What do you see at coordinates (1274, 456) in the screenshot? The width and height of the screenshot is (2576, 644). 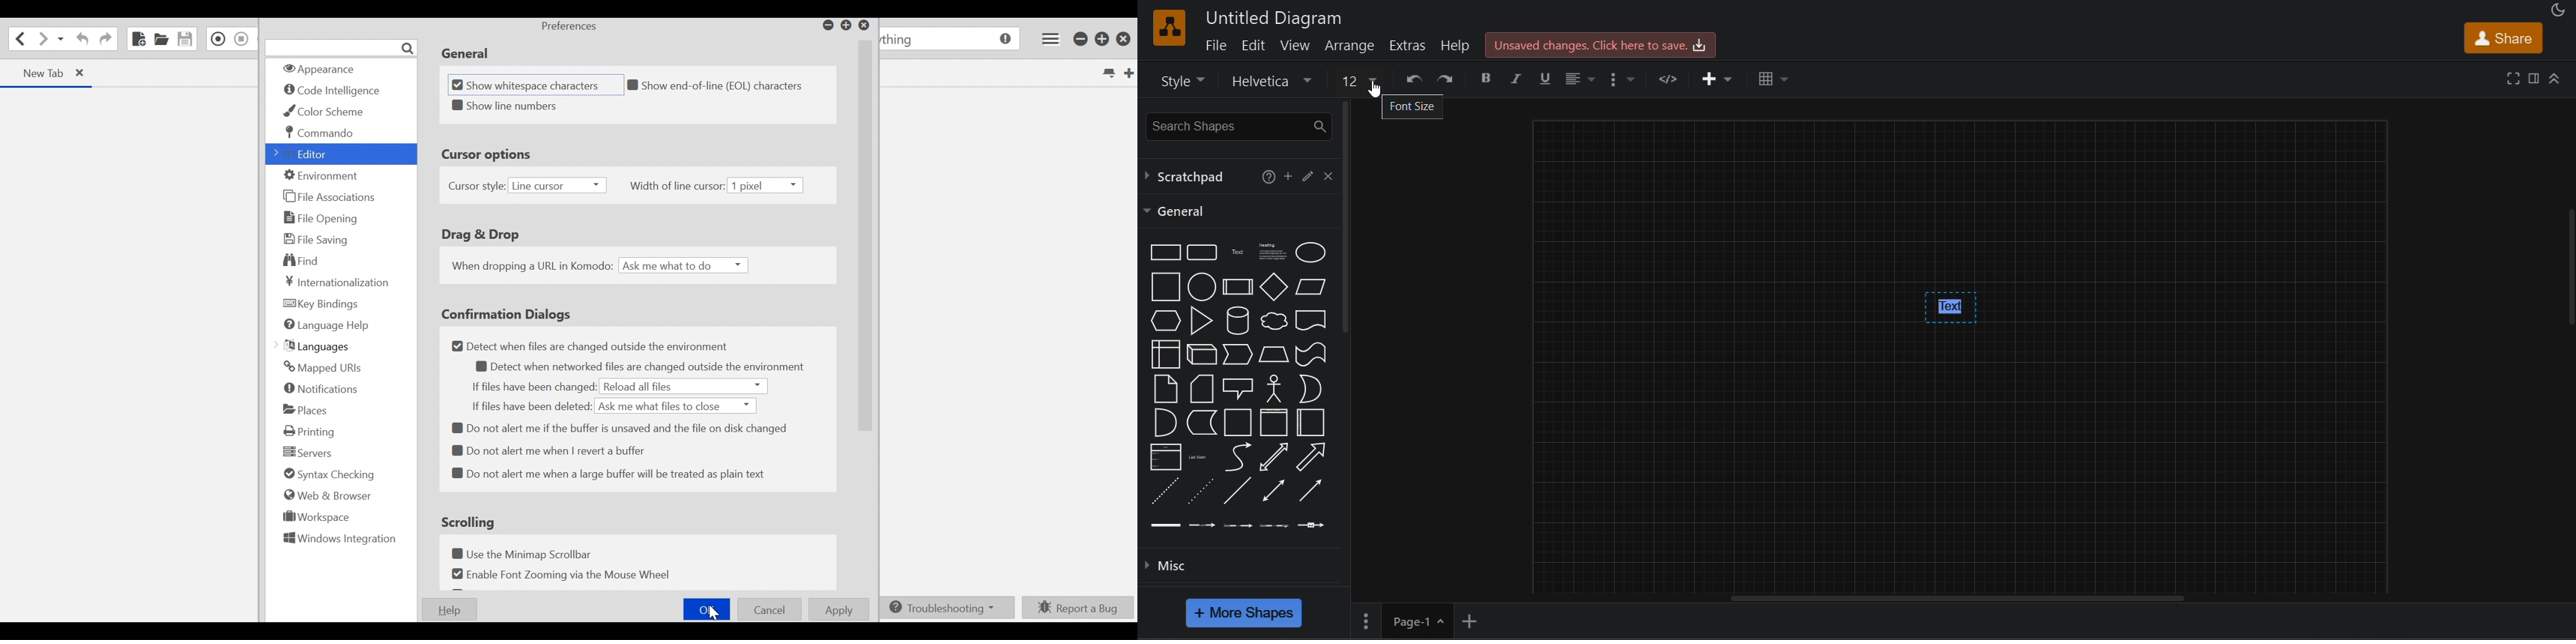 I see `Bidirectional arrow` at bounding box center [1274, 456].